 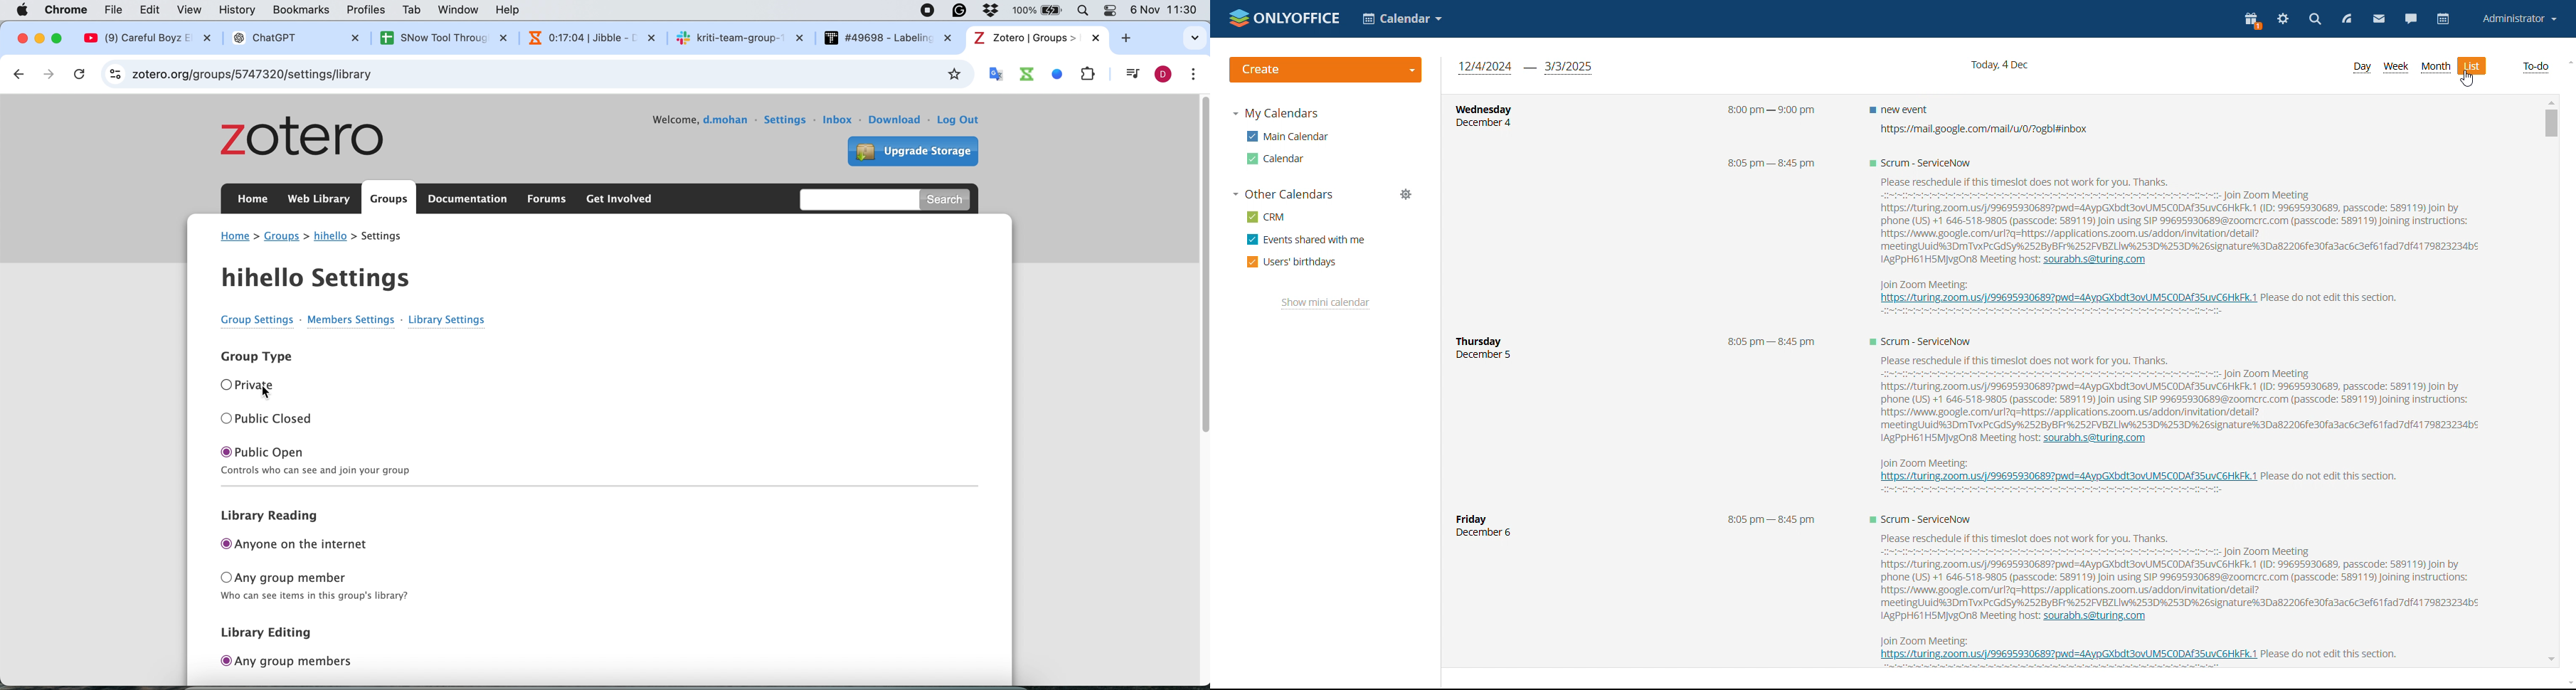 What do you see at coordinates (269, 393) in the screenshot?
I see `cursor` at bounding box center [269, 393].